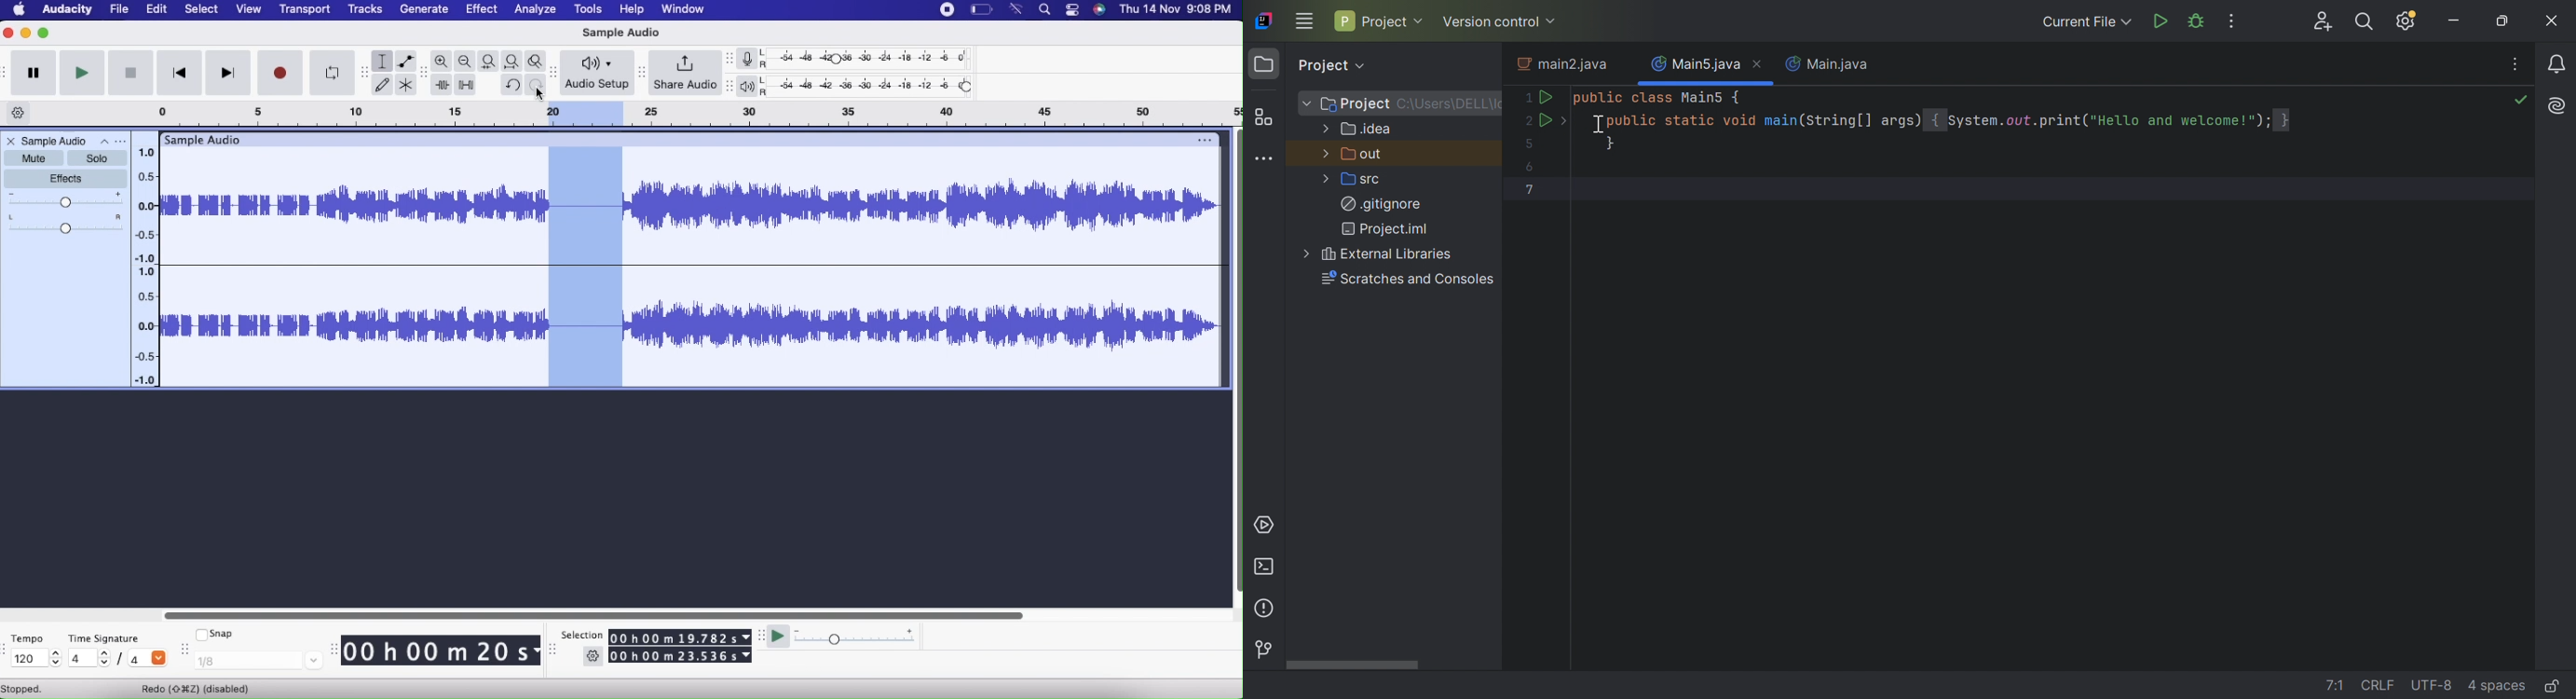  What do you see at coordinates (536, 85) in the screenshot?
I see `Redo` at bounding box center [536, 85].